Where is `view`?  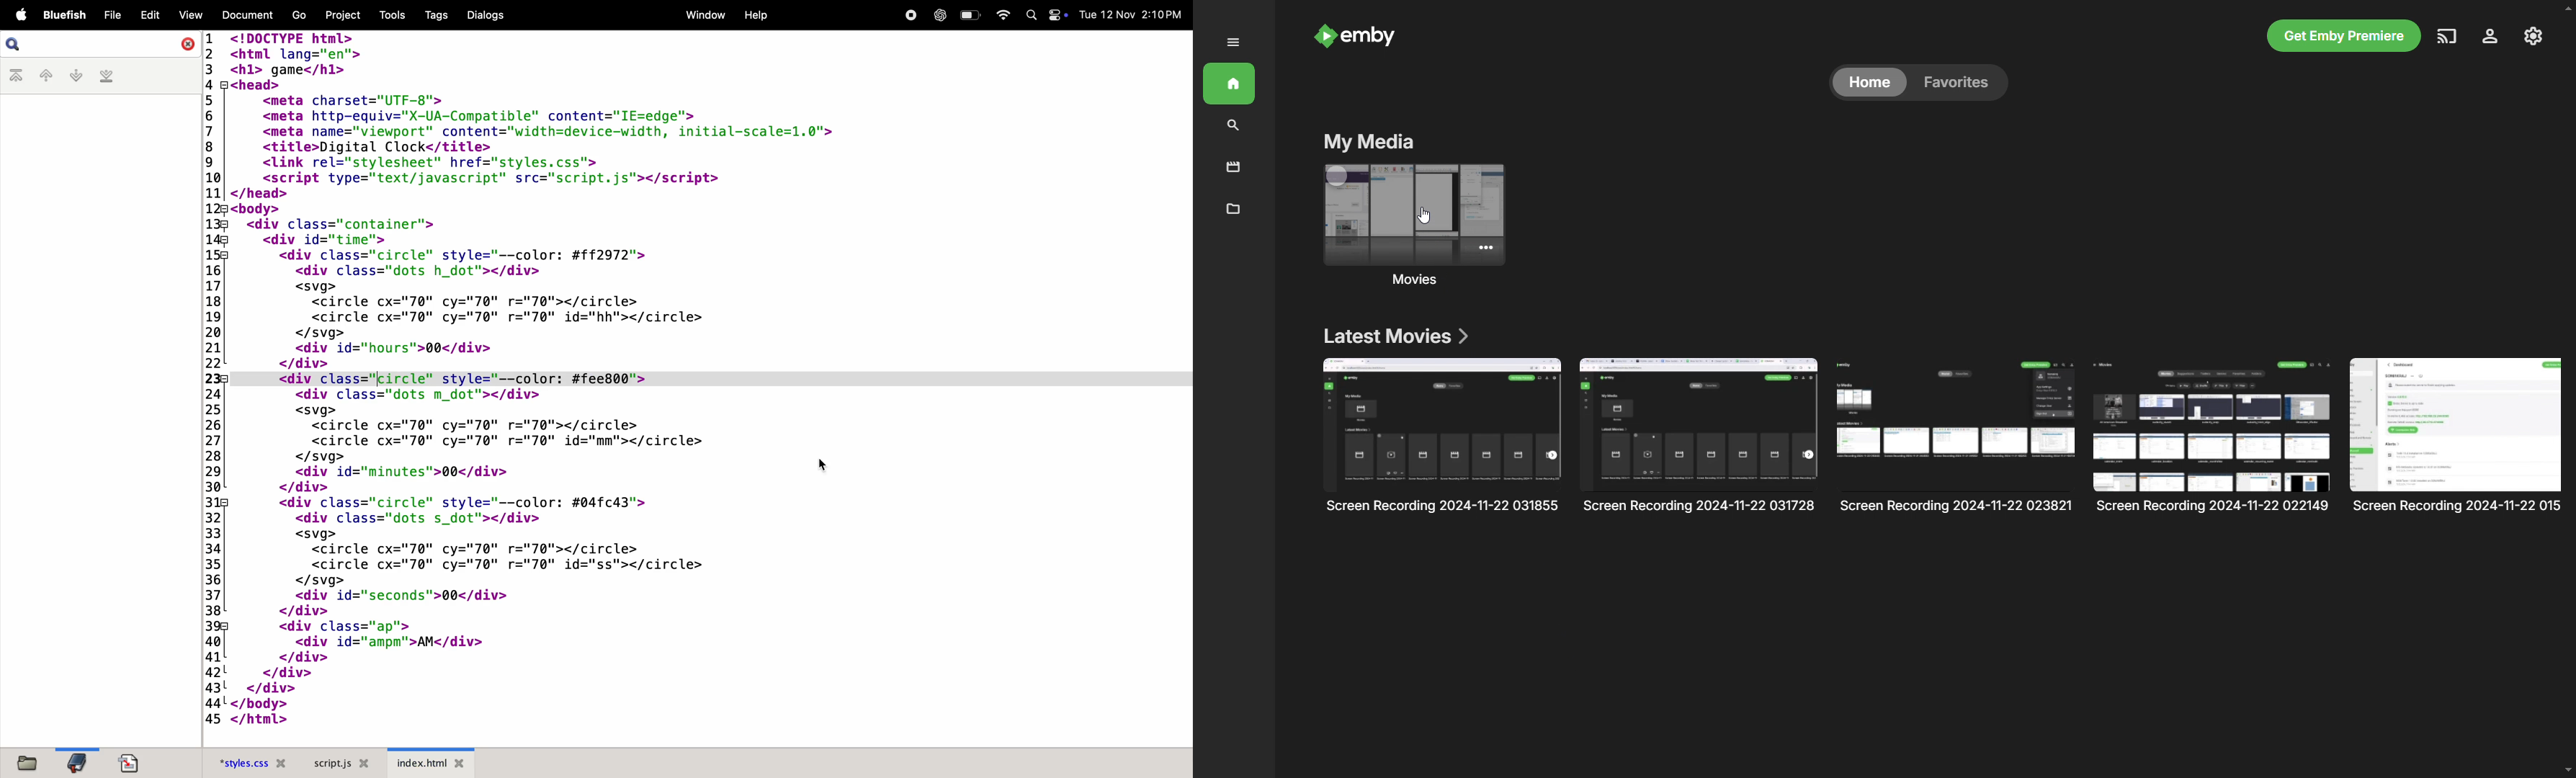 view is located at coordinates (190, 14).